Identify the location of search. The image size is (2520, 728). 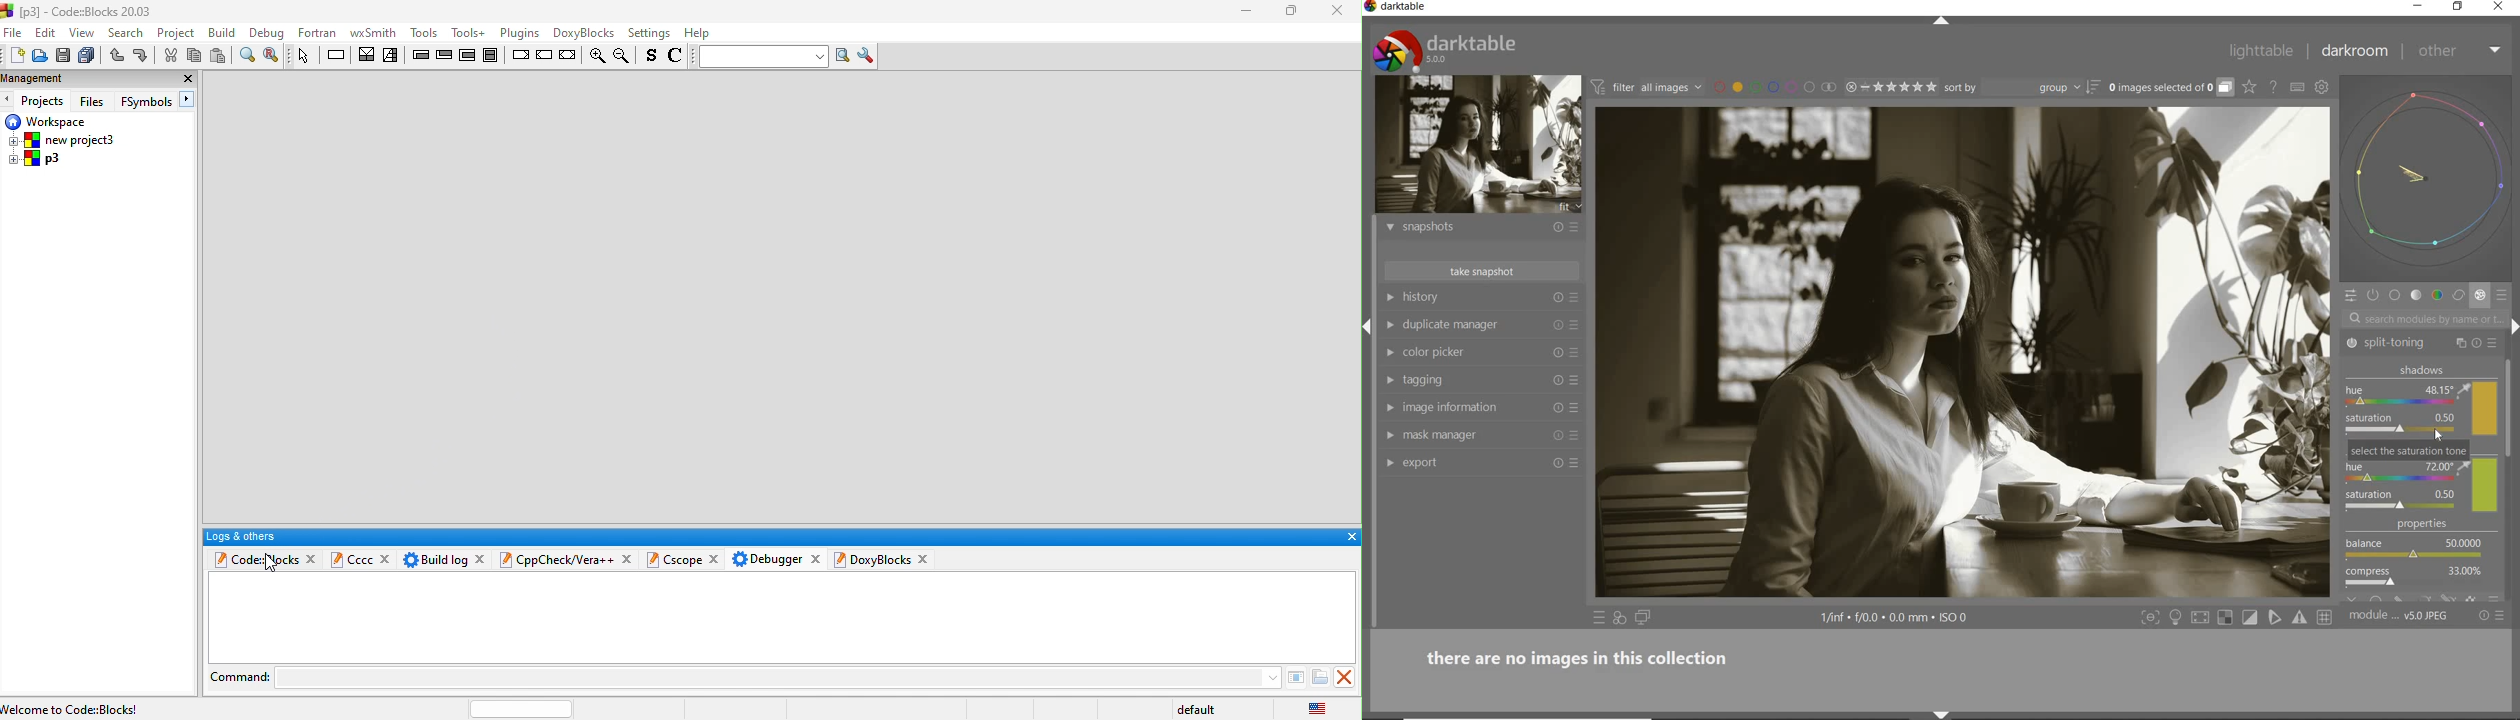
(128, 33).